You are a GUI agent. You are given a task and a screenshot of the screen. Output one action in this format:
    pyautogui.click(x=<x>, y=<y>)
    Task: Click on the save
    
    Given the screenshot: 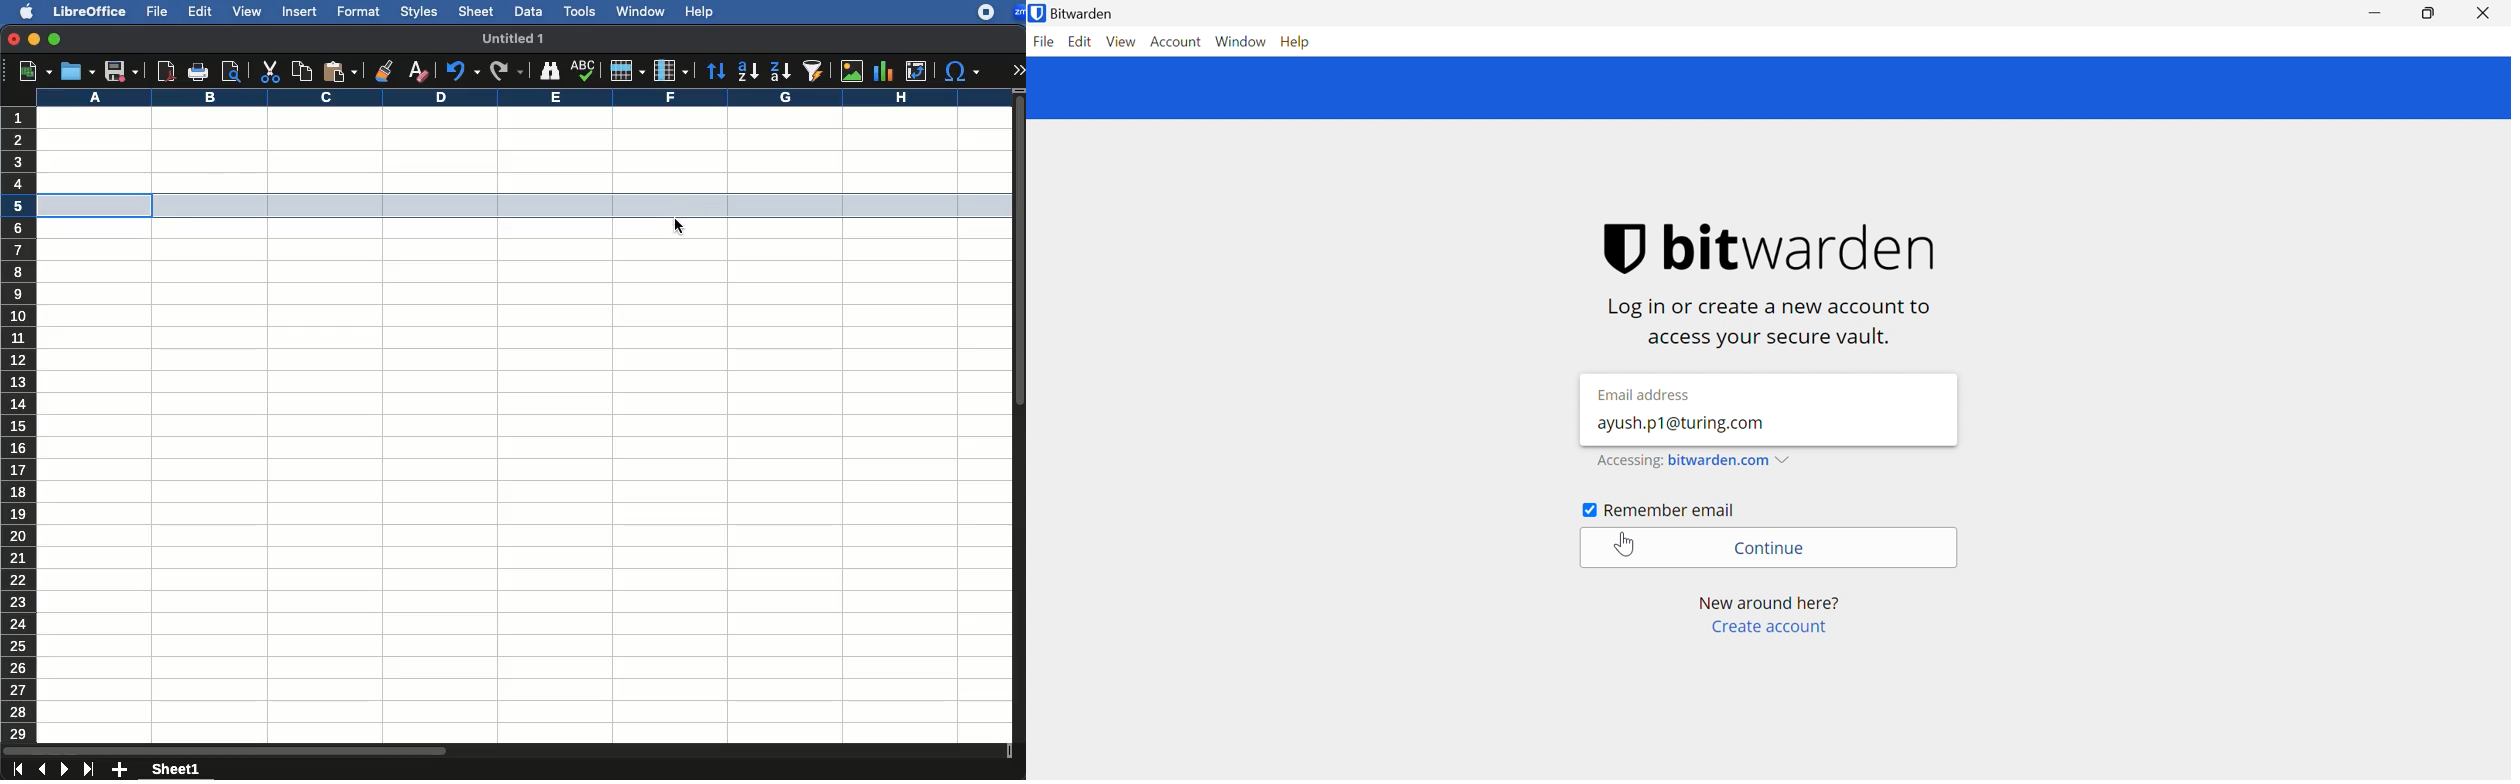 What is the action you would take?
    pyautogui.click(x=122, y=72)
    